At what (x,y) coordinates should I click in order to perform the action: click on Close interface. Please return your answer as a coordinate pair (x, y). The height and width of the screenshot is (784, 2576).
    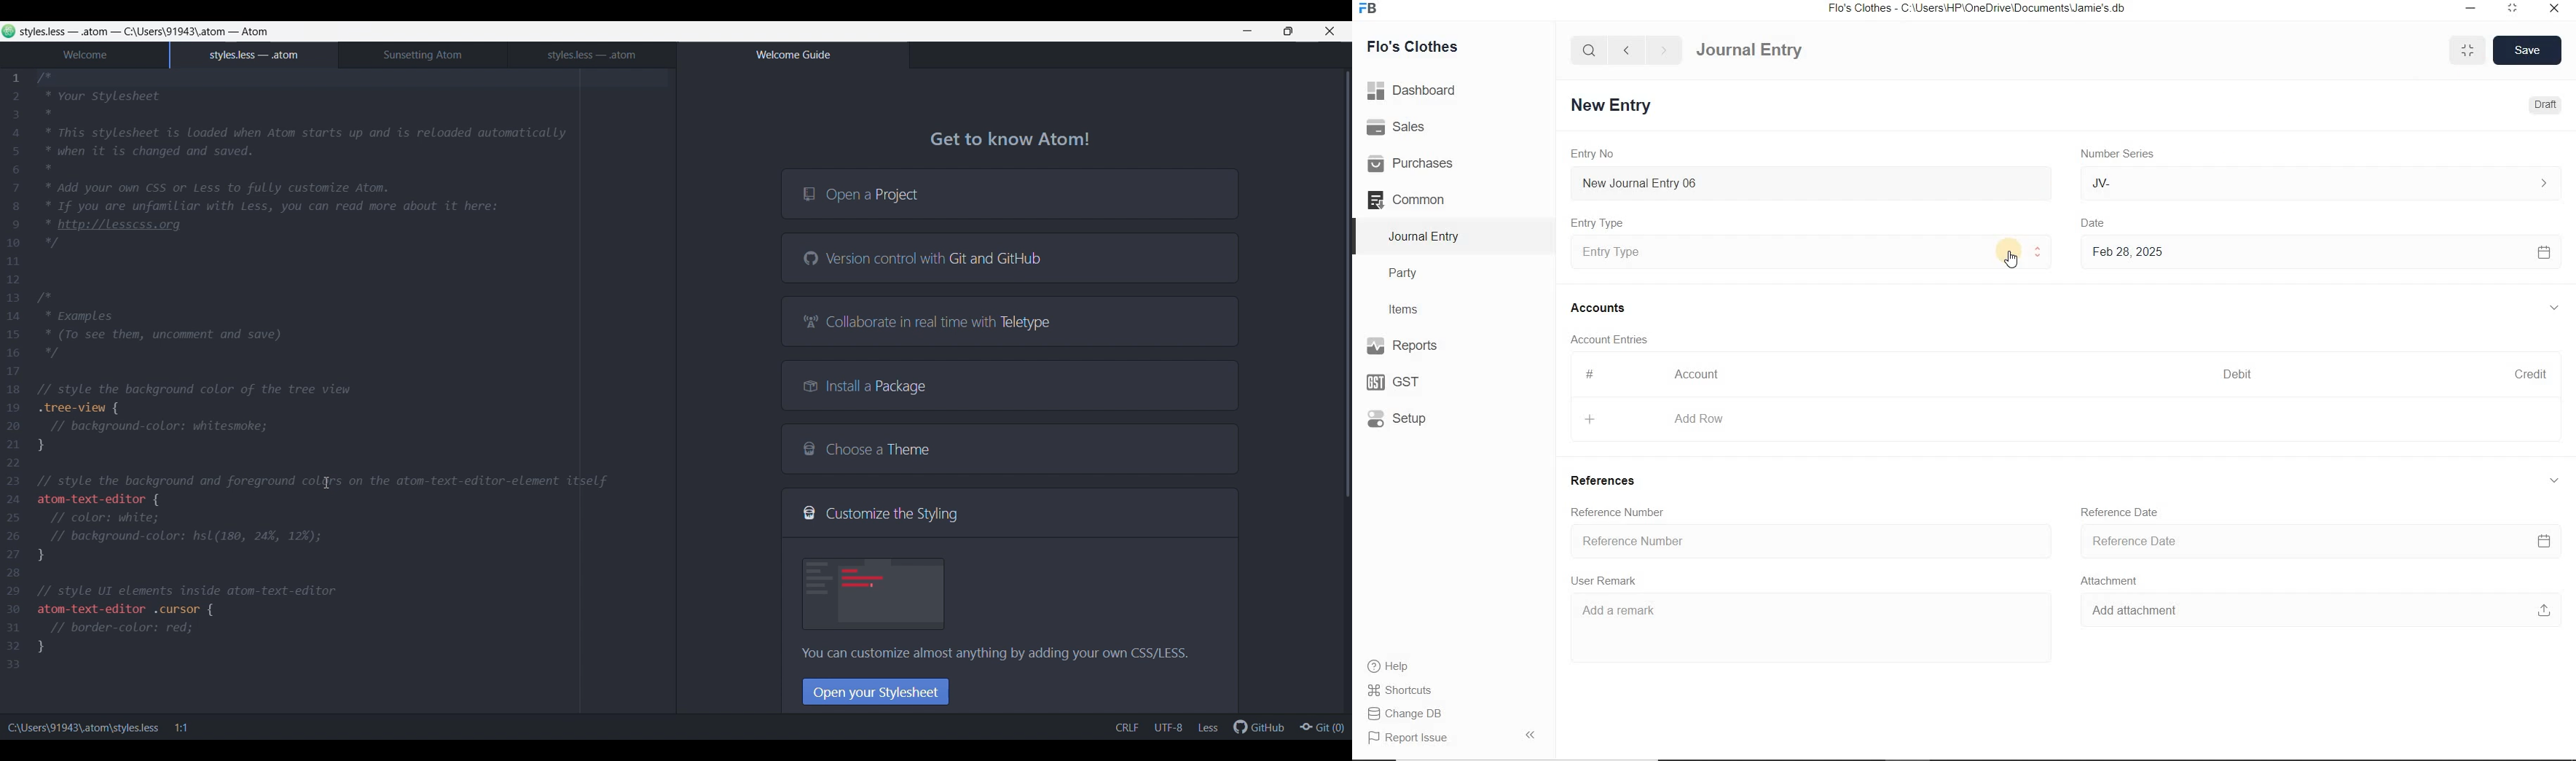
    Looking at the image, I should click on (1330, 31).